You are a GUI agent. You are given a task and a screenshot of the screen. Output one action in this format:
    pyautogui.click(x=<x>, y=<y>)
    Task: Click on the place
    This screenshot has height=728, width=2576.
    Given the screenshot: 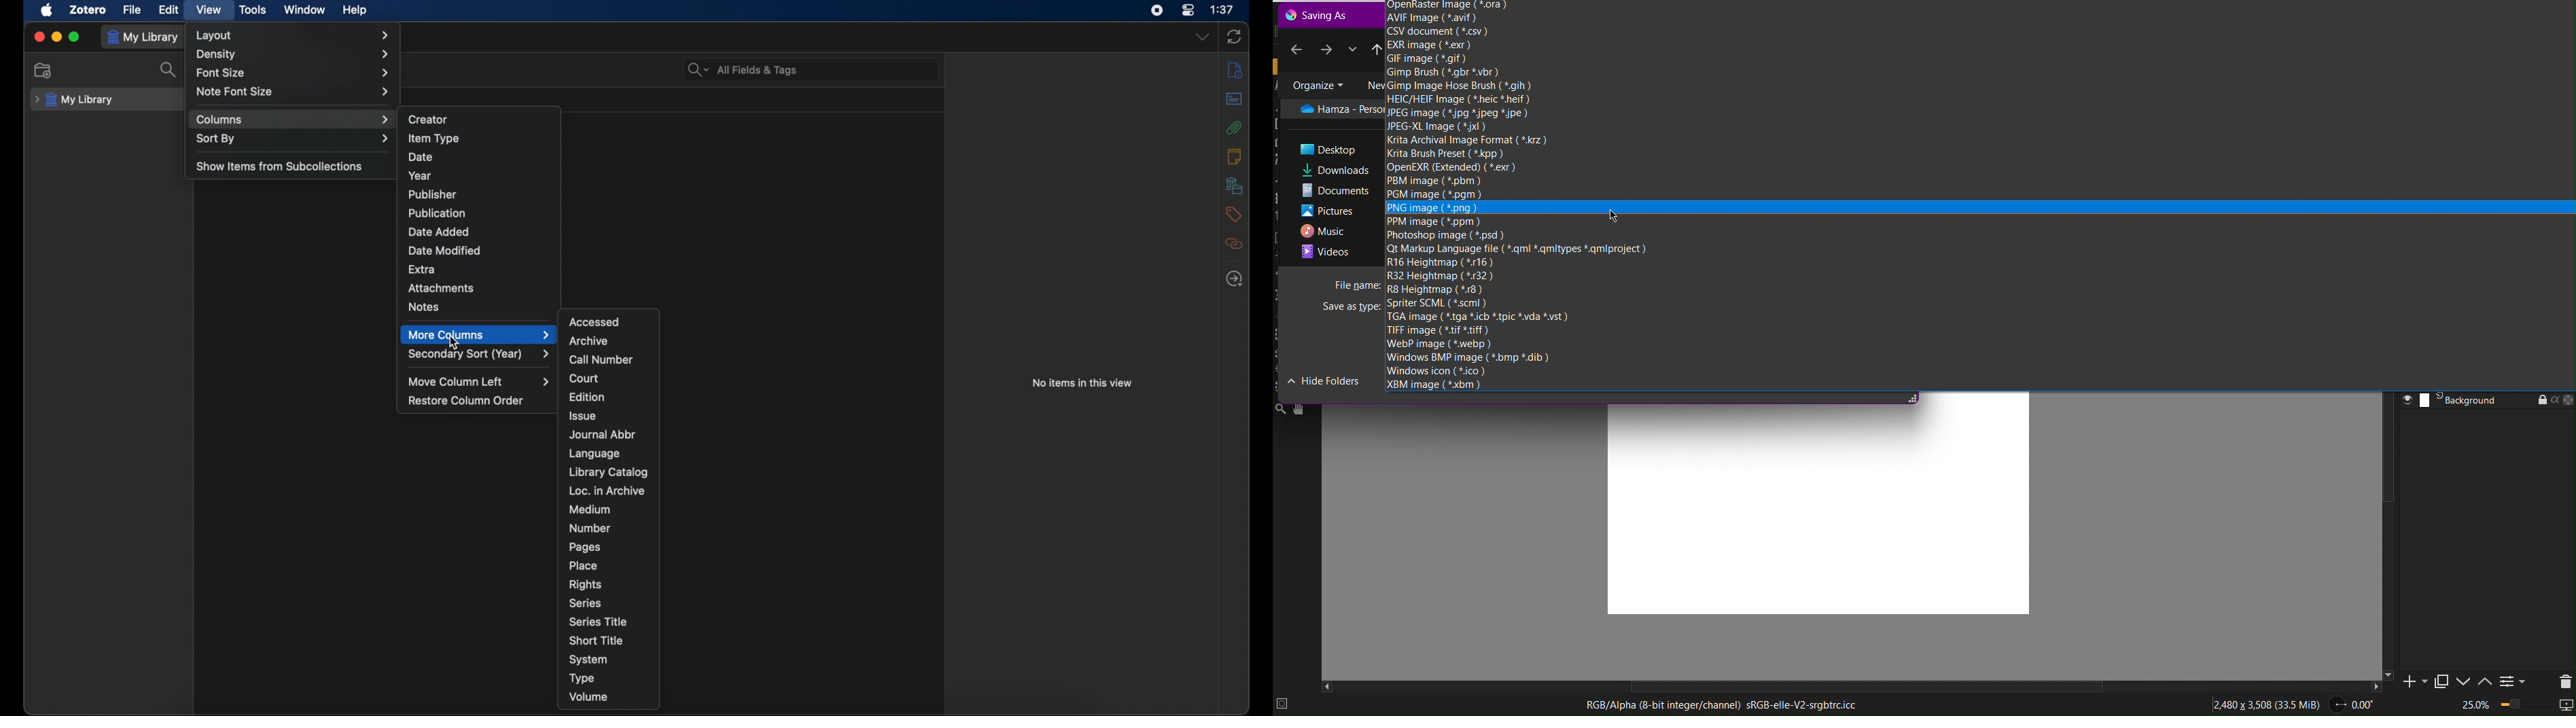 What is the action you would take?
    pyautogui.click(x=582, y=565)
    